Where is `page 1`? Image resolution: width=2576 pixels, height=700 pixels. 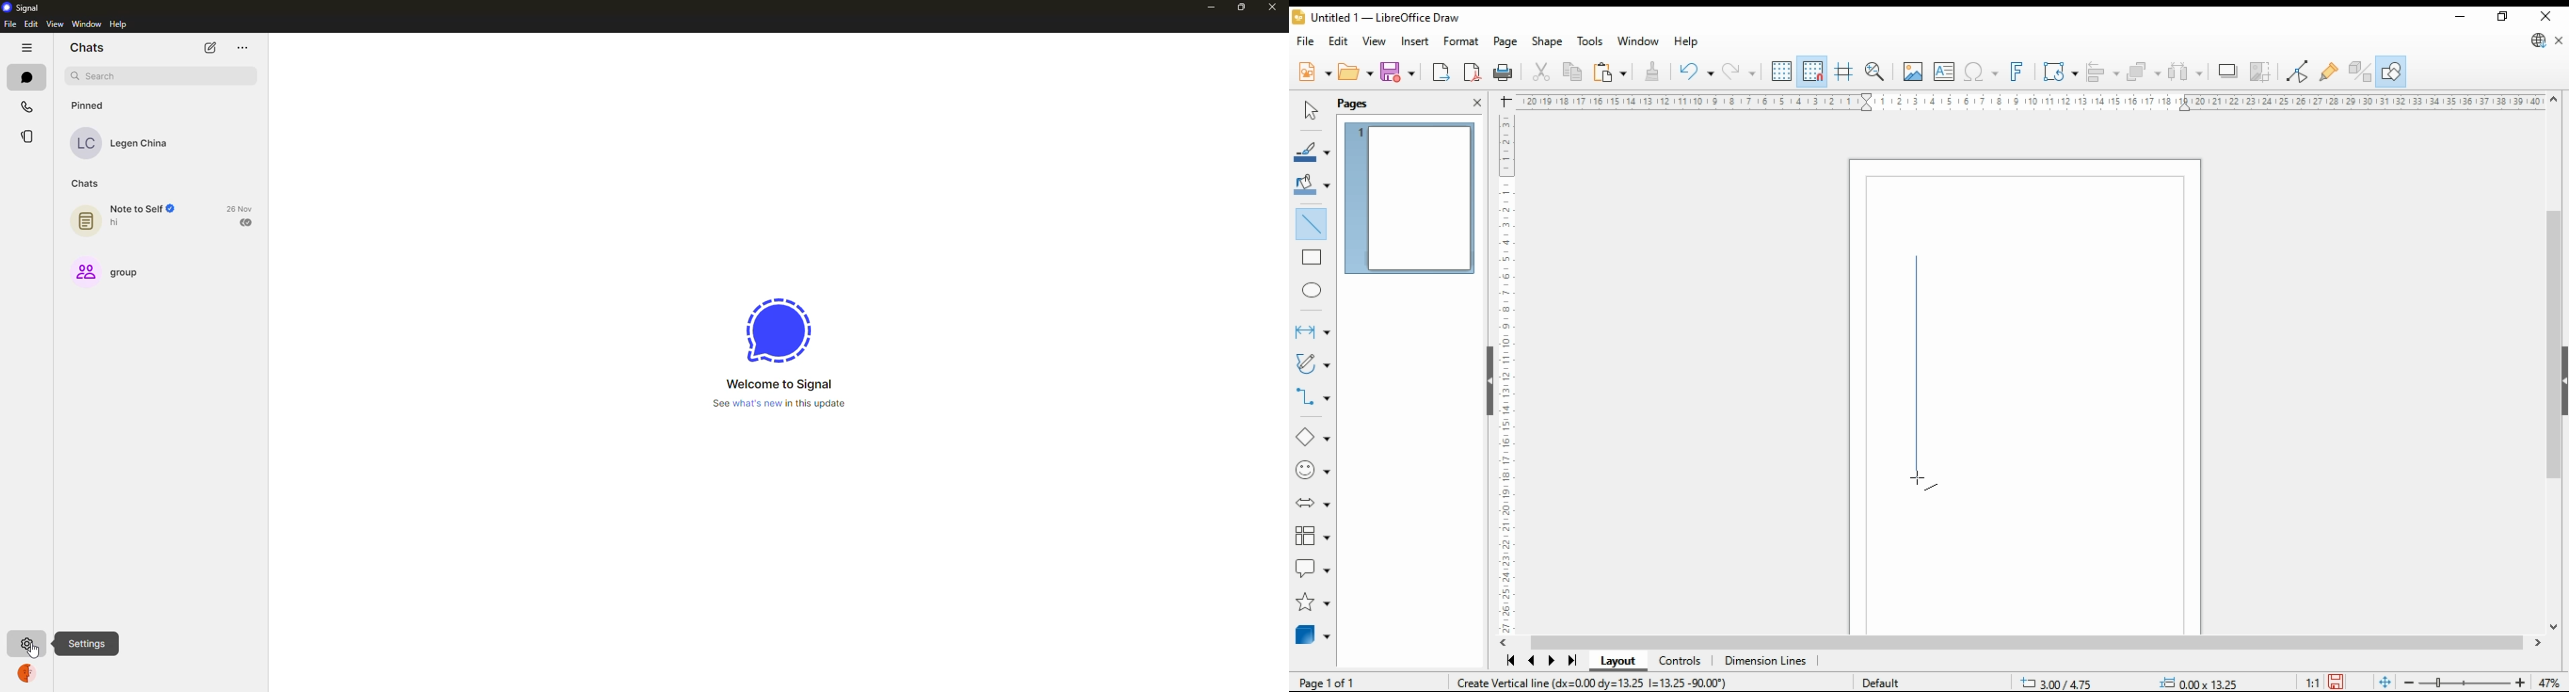 page 1 is located at coordinates (1412, 199).